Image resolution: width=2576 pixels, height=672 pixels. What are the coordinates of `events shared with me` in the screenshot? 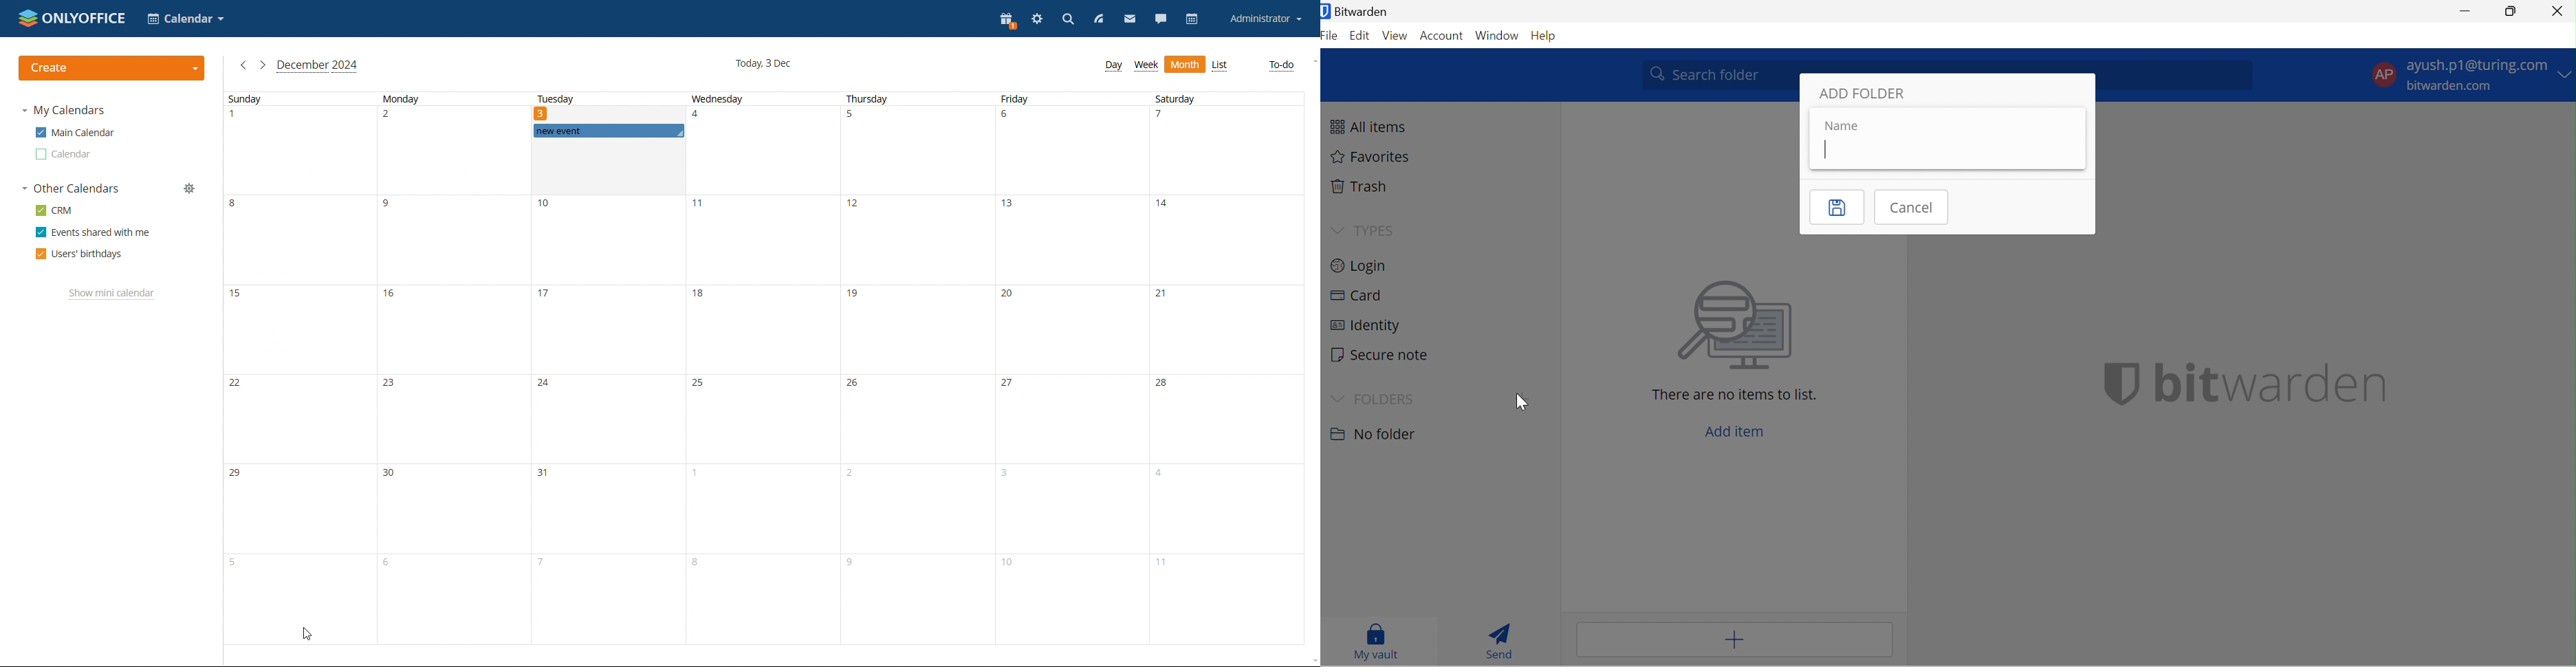 It's located at (92, 232).